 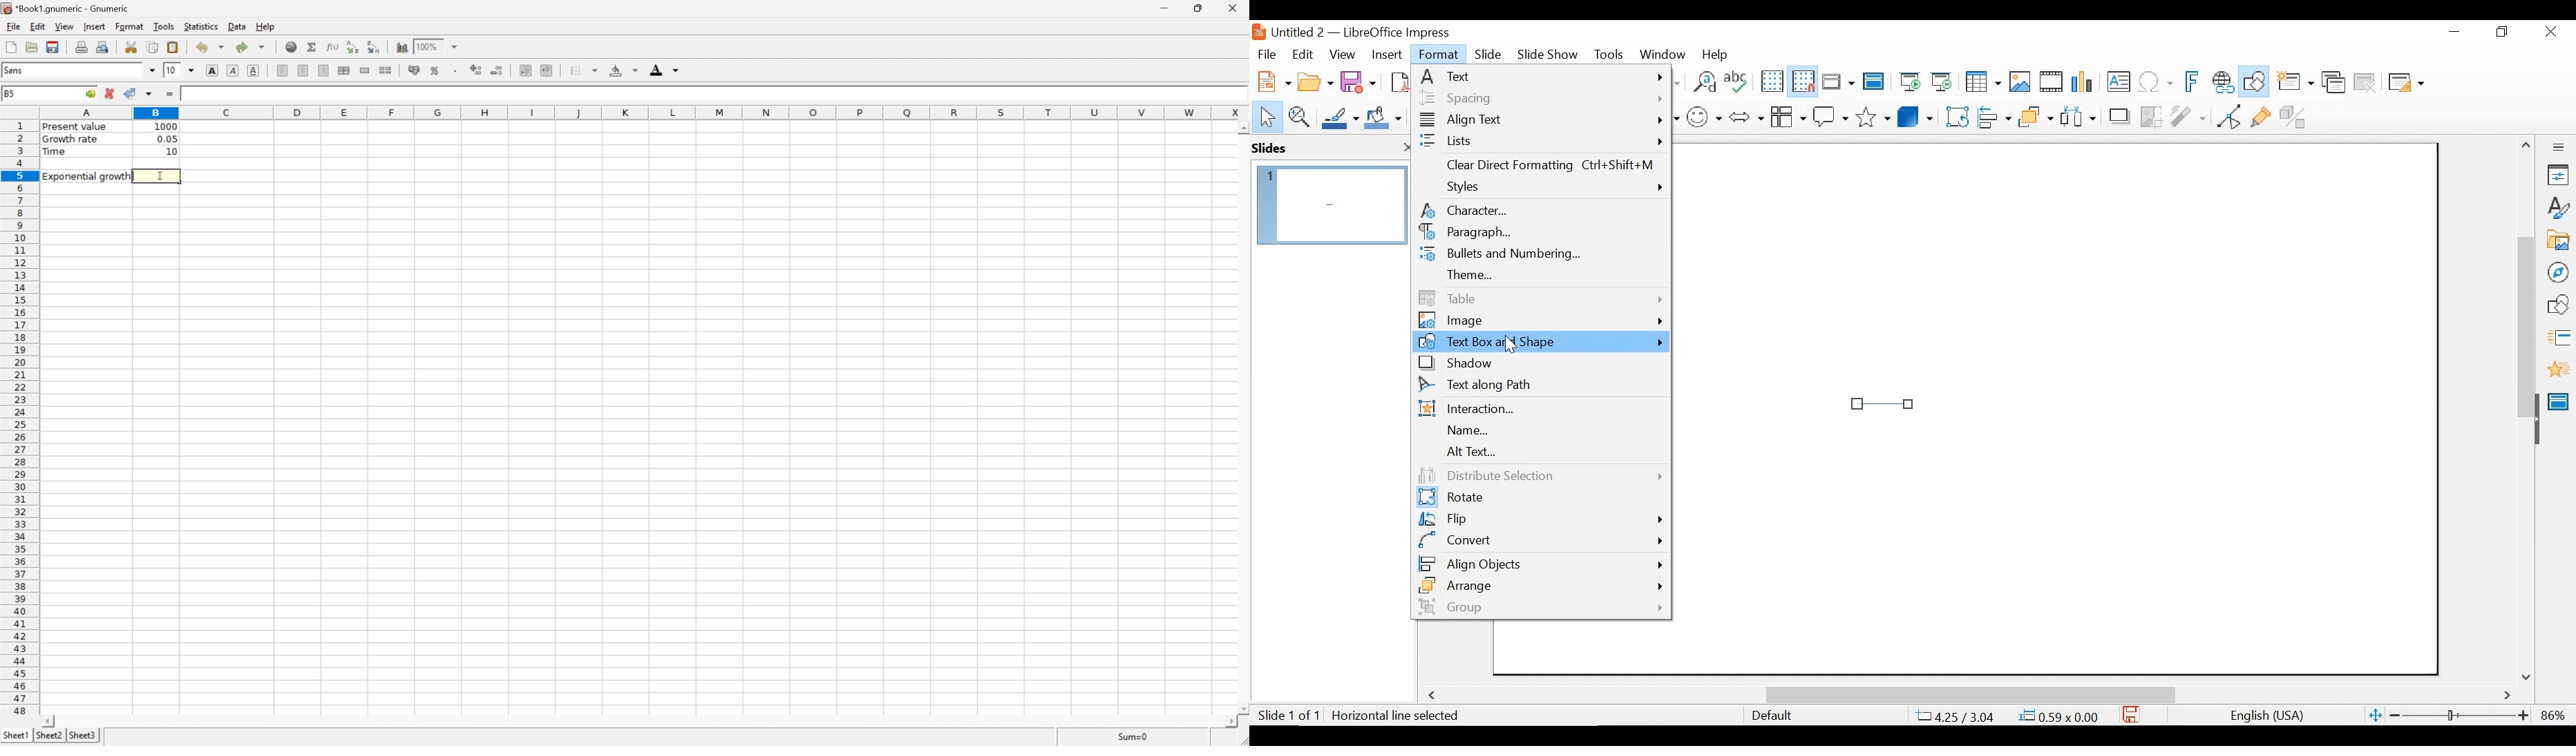 I want to click on Align Text, so click(x=1541, y=122).